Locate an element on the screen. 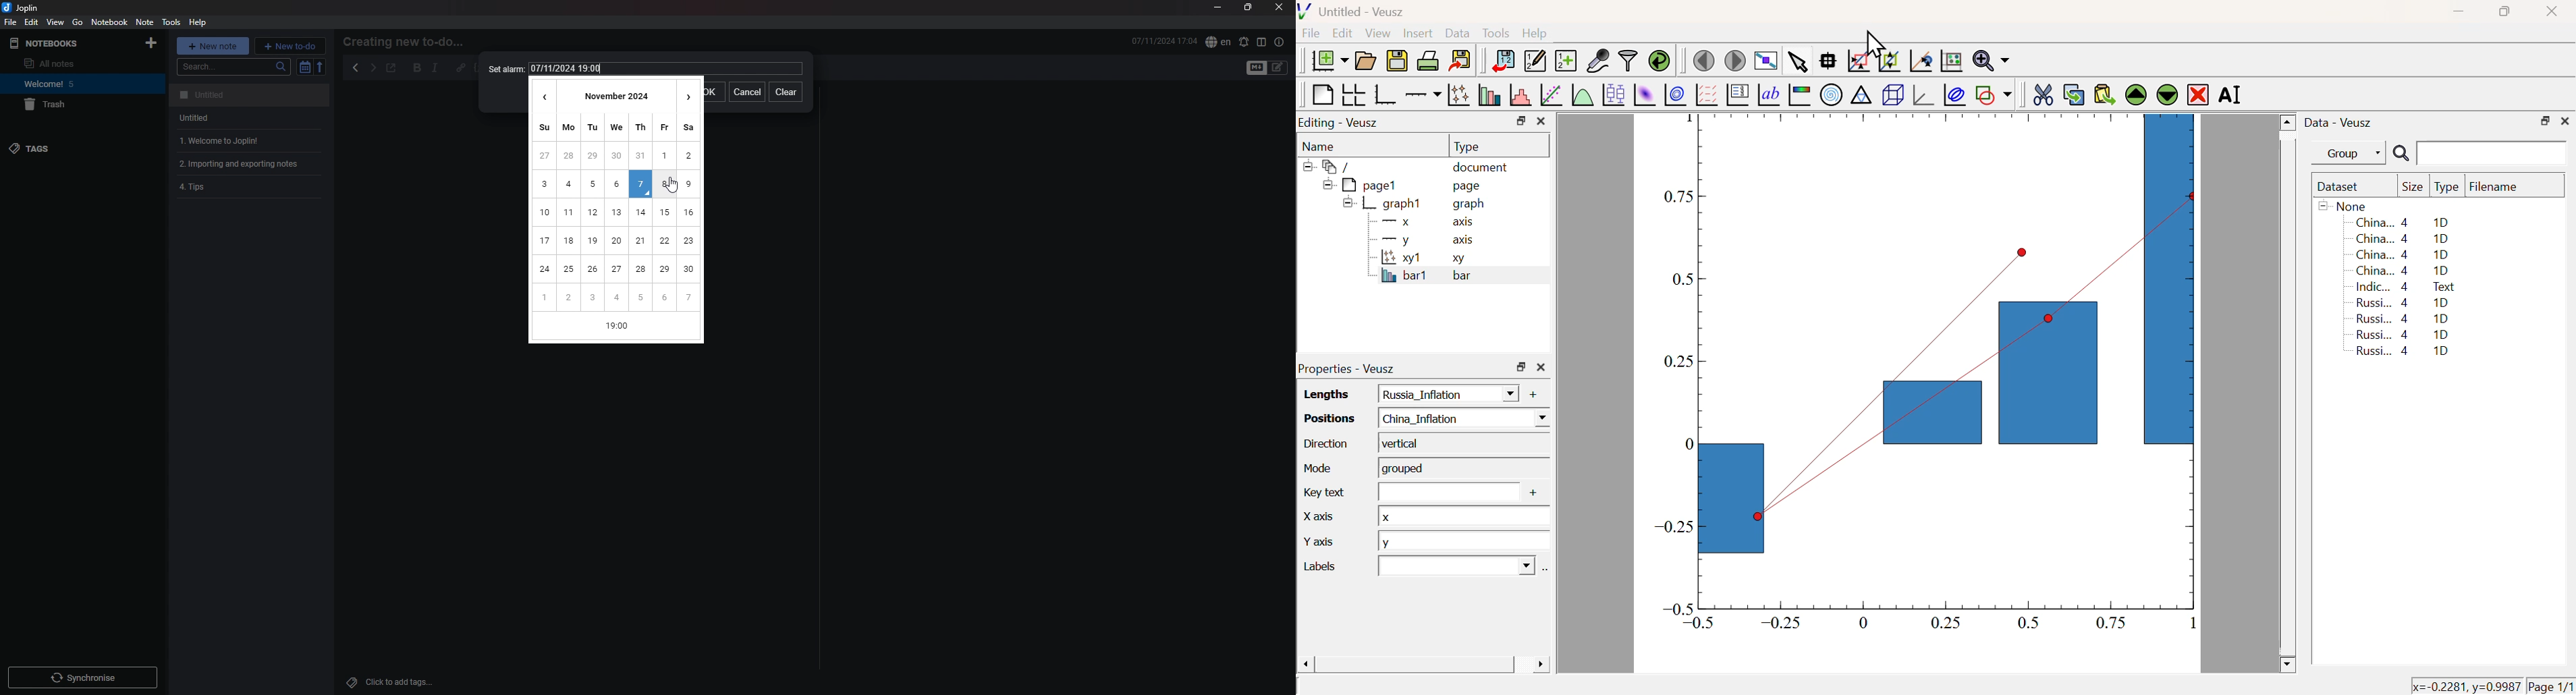  add notebook is located at coordinates (153, 43).